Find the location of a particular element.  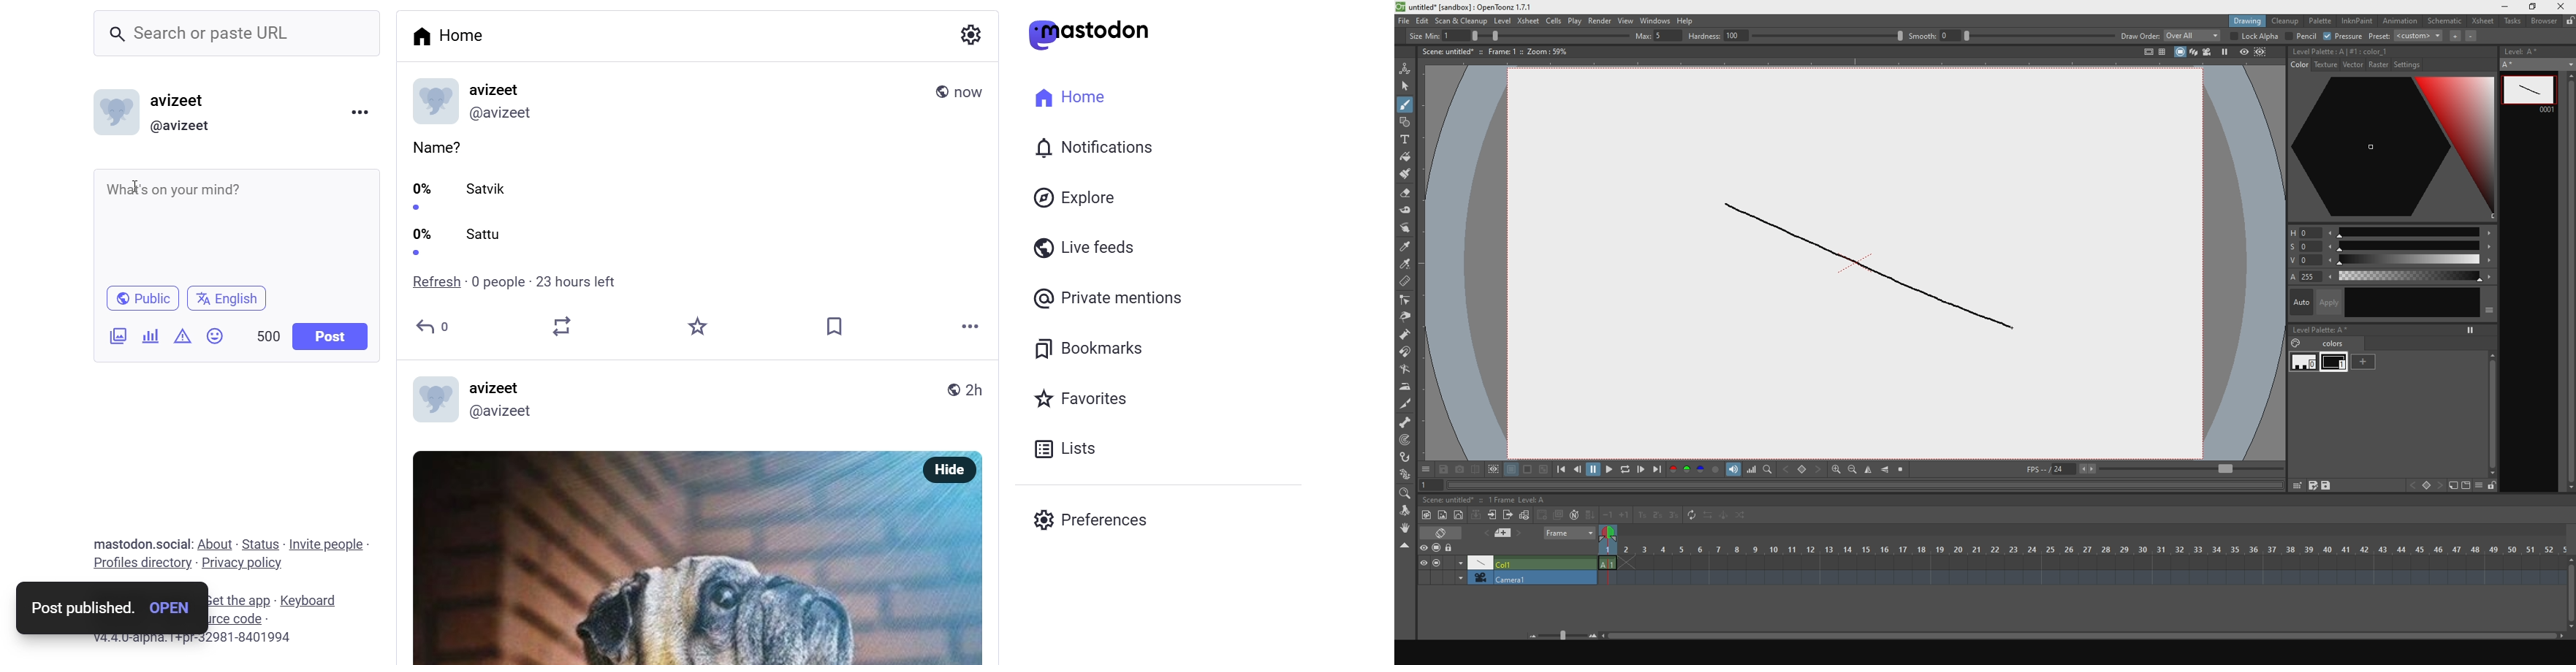

public is located at coordinates (938, 92).